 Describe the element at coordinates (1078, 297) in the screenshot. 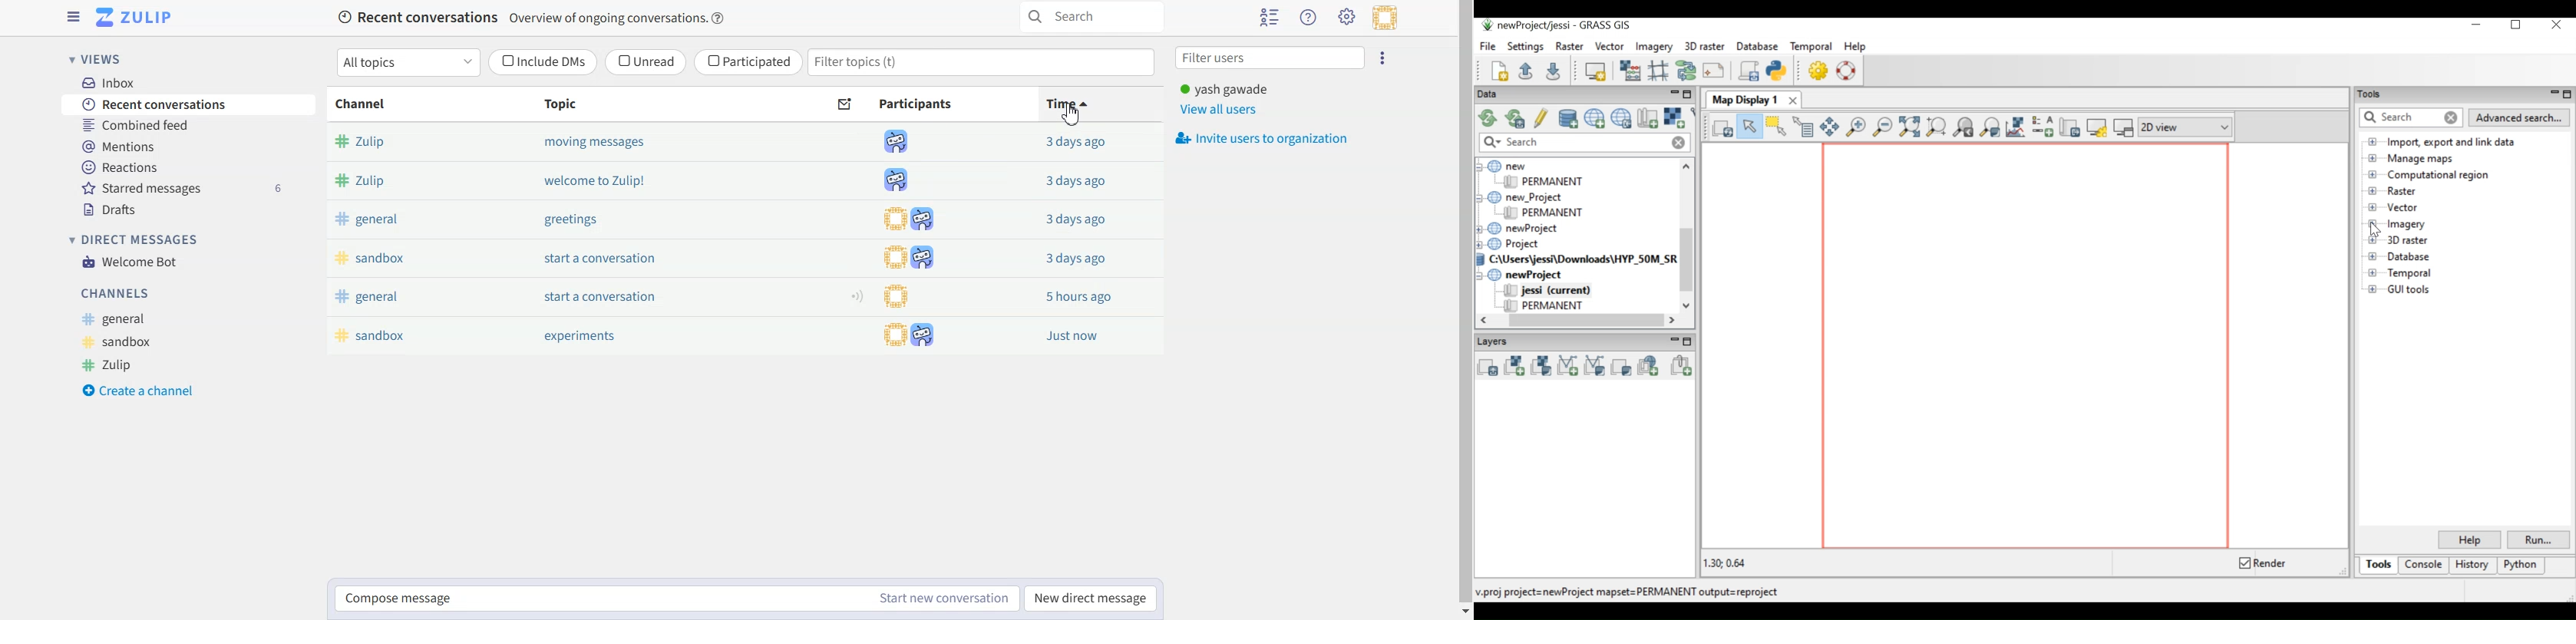

I see `5 hours ago` at that location.